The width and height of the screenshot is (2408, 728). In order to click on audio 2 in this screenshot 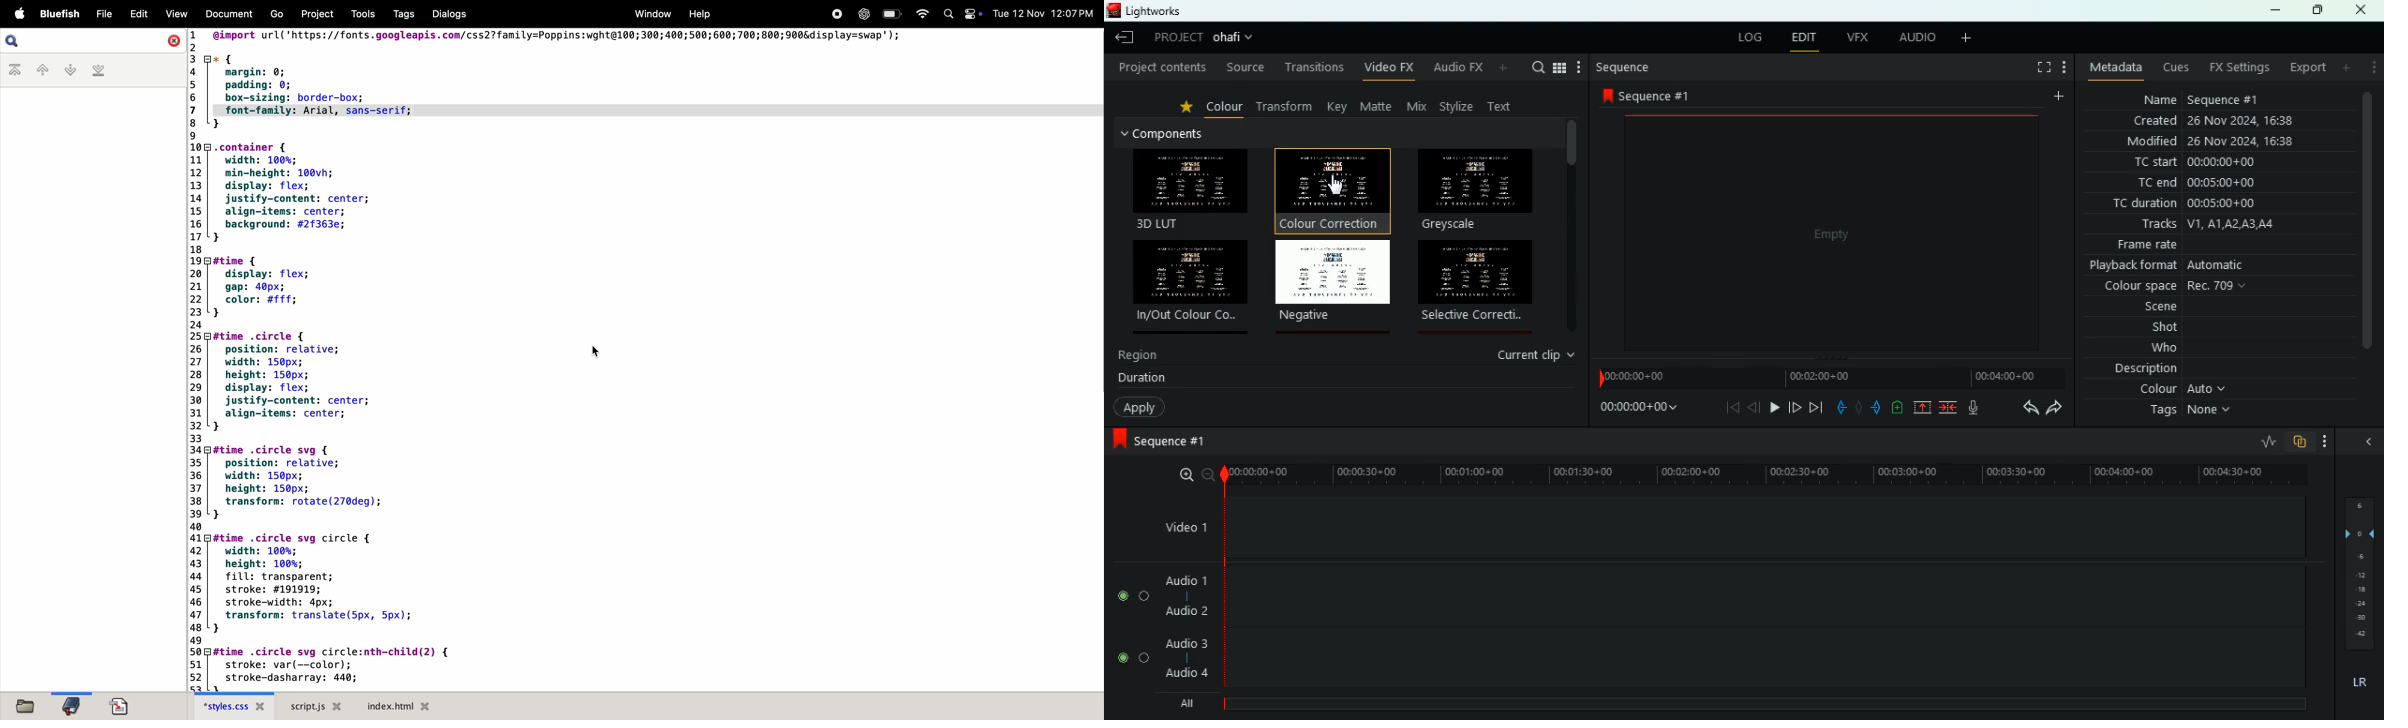, I will do `click(1186, 612)`.